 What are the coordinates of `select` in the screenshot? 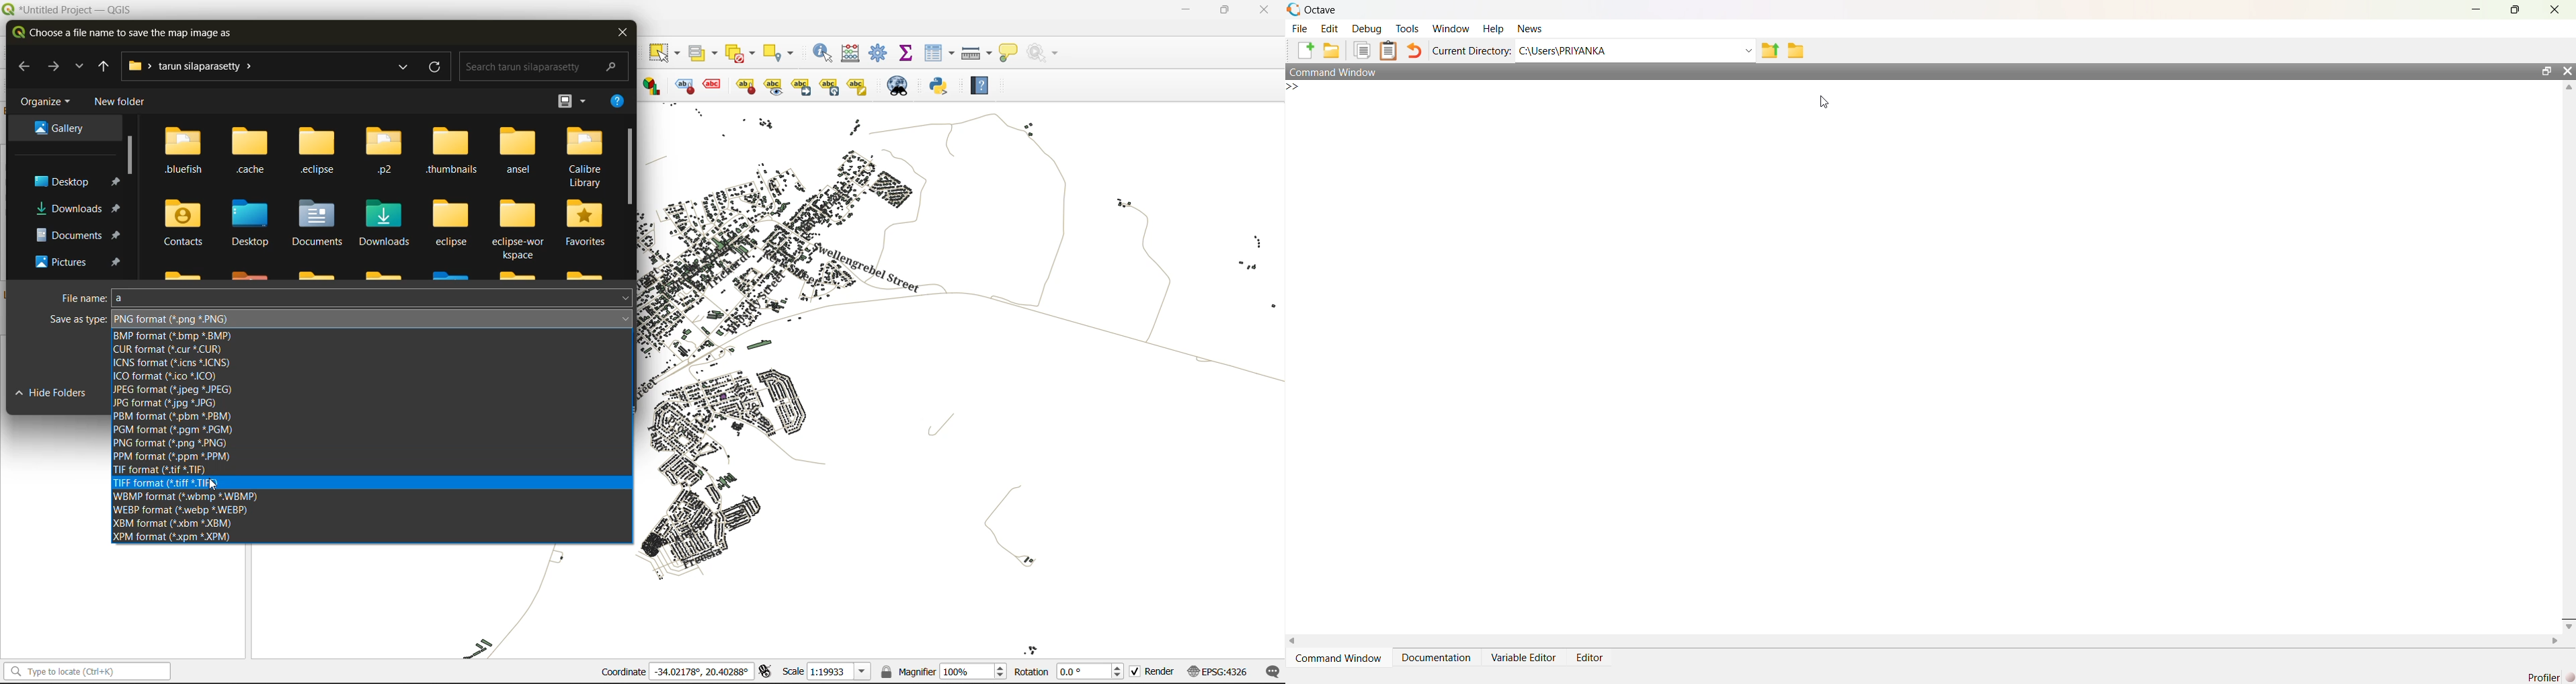 It's located at (666, 53).